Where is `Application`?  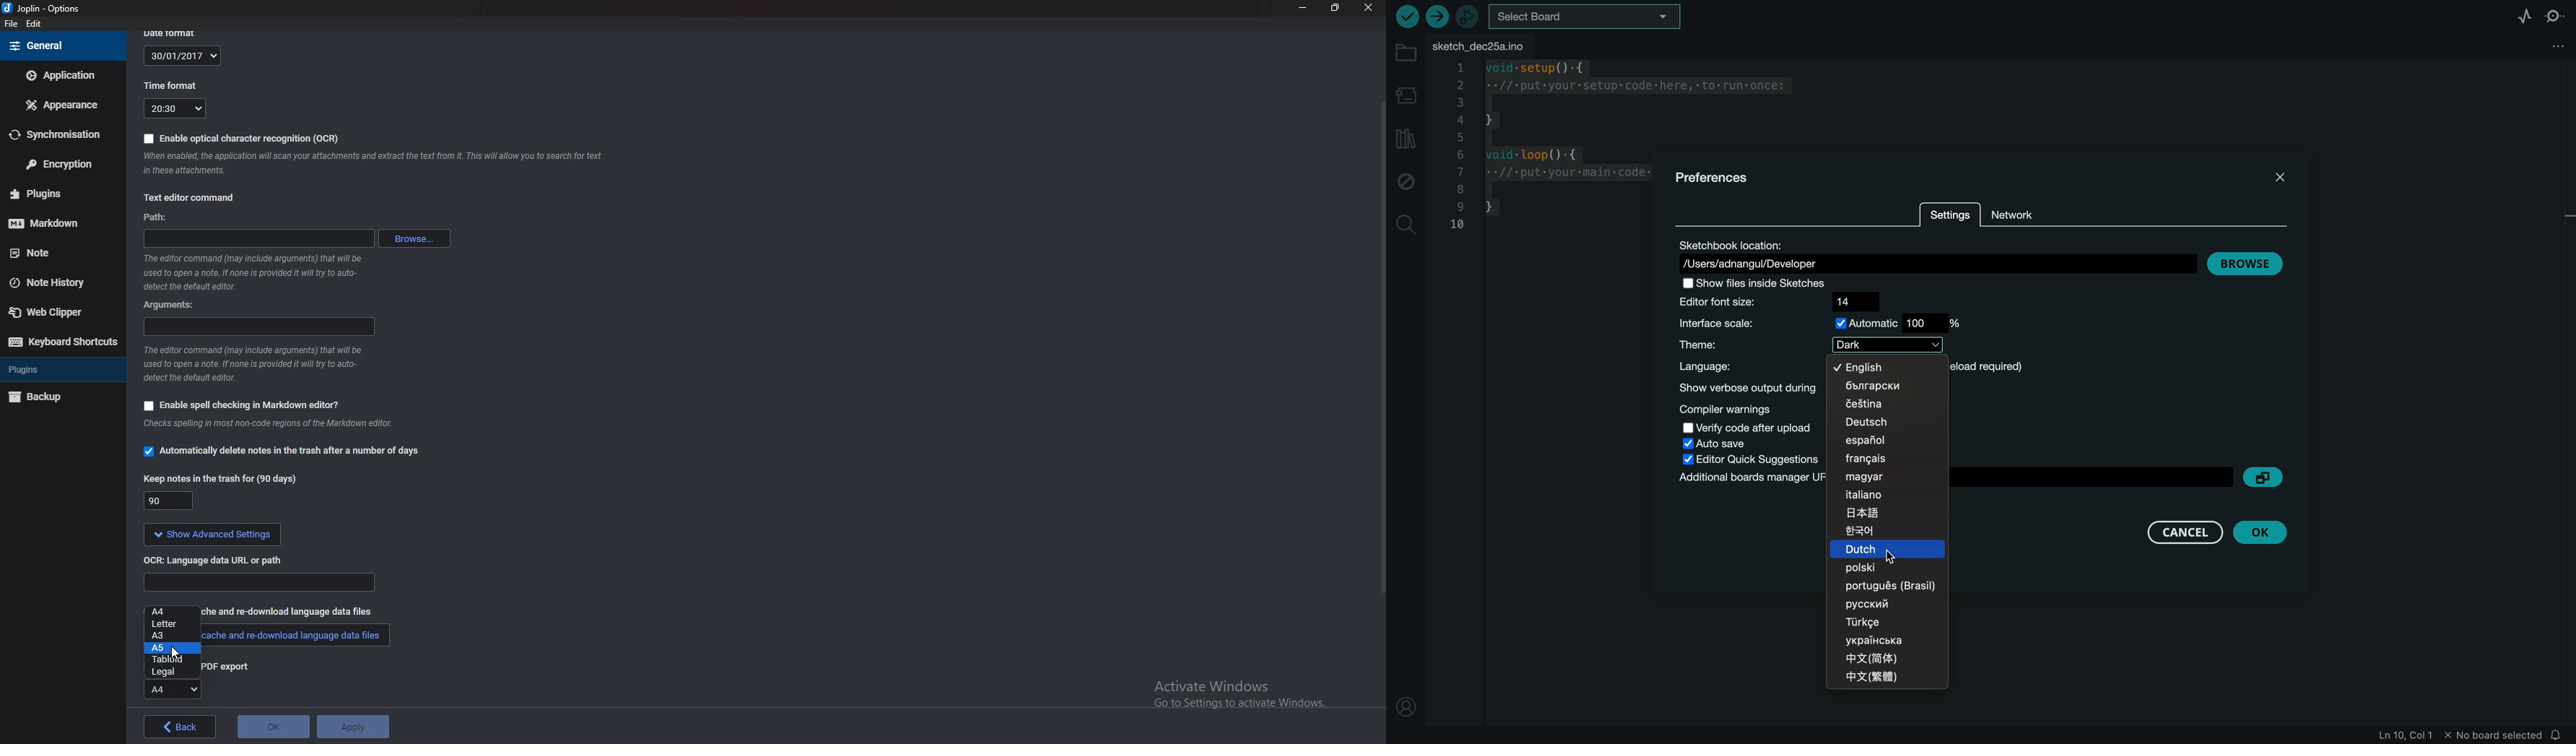
Application is located at coordinates (62, 75).